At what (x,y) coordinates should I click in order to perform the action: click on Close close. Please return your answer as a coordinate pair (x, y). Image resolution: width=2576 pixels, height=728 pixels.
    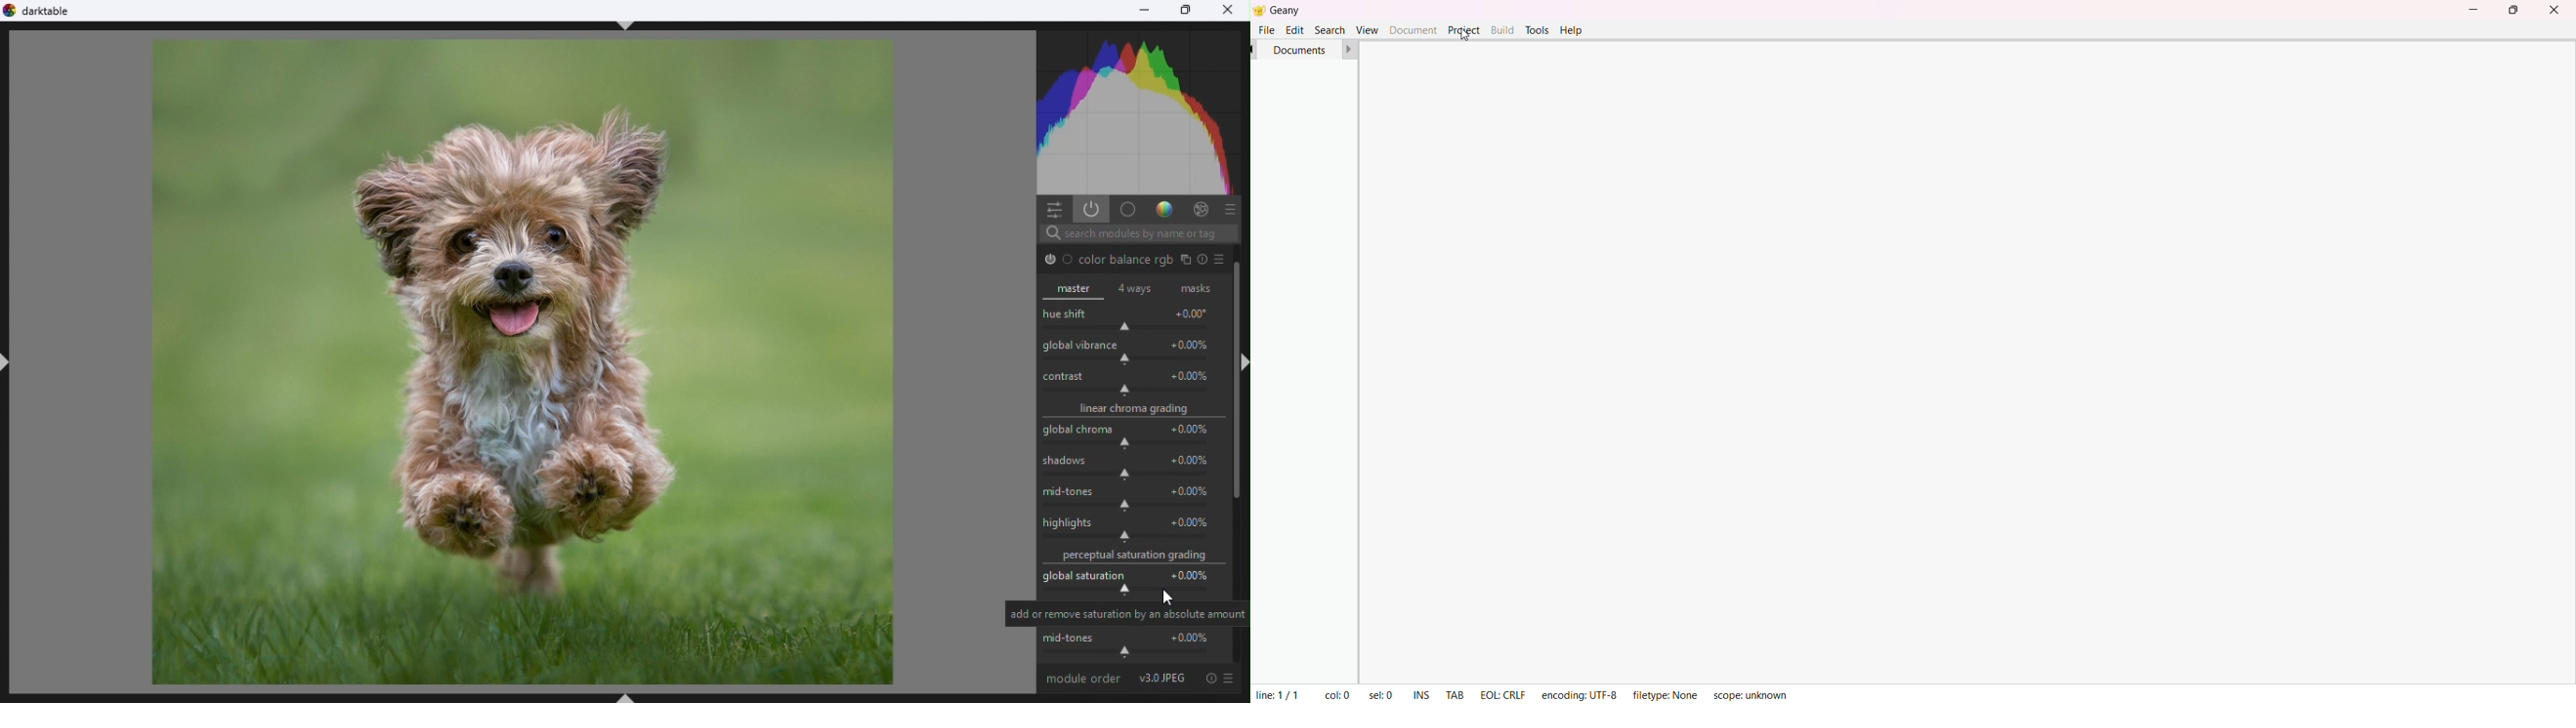
    Looking at the image, I should click on (1231, 10).